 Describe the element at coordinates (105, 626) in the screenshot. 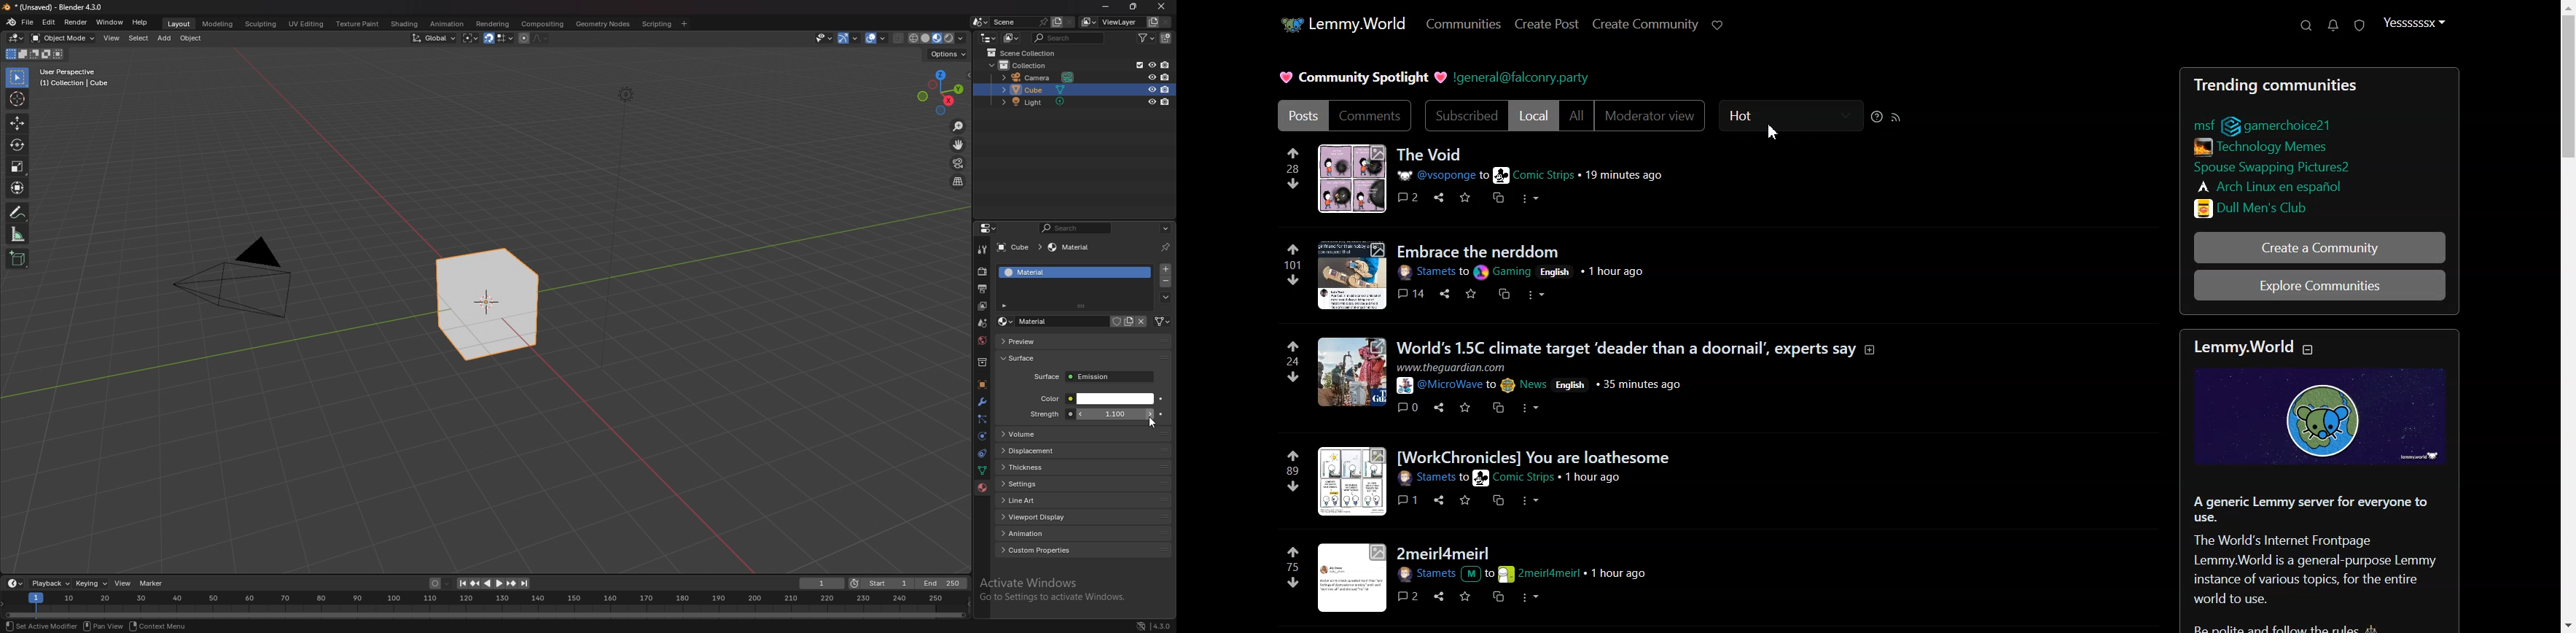

I see `` at that location.